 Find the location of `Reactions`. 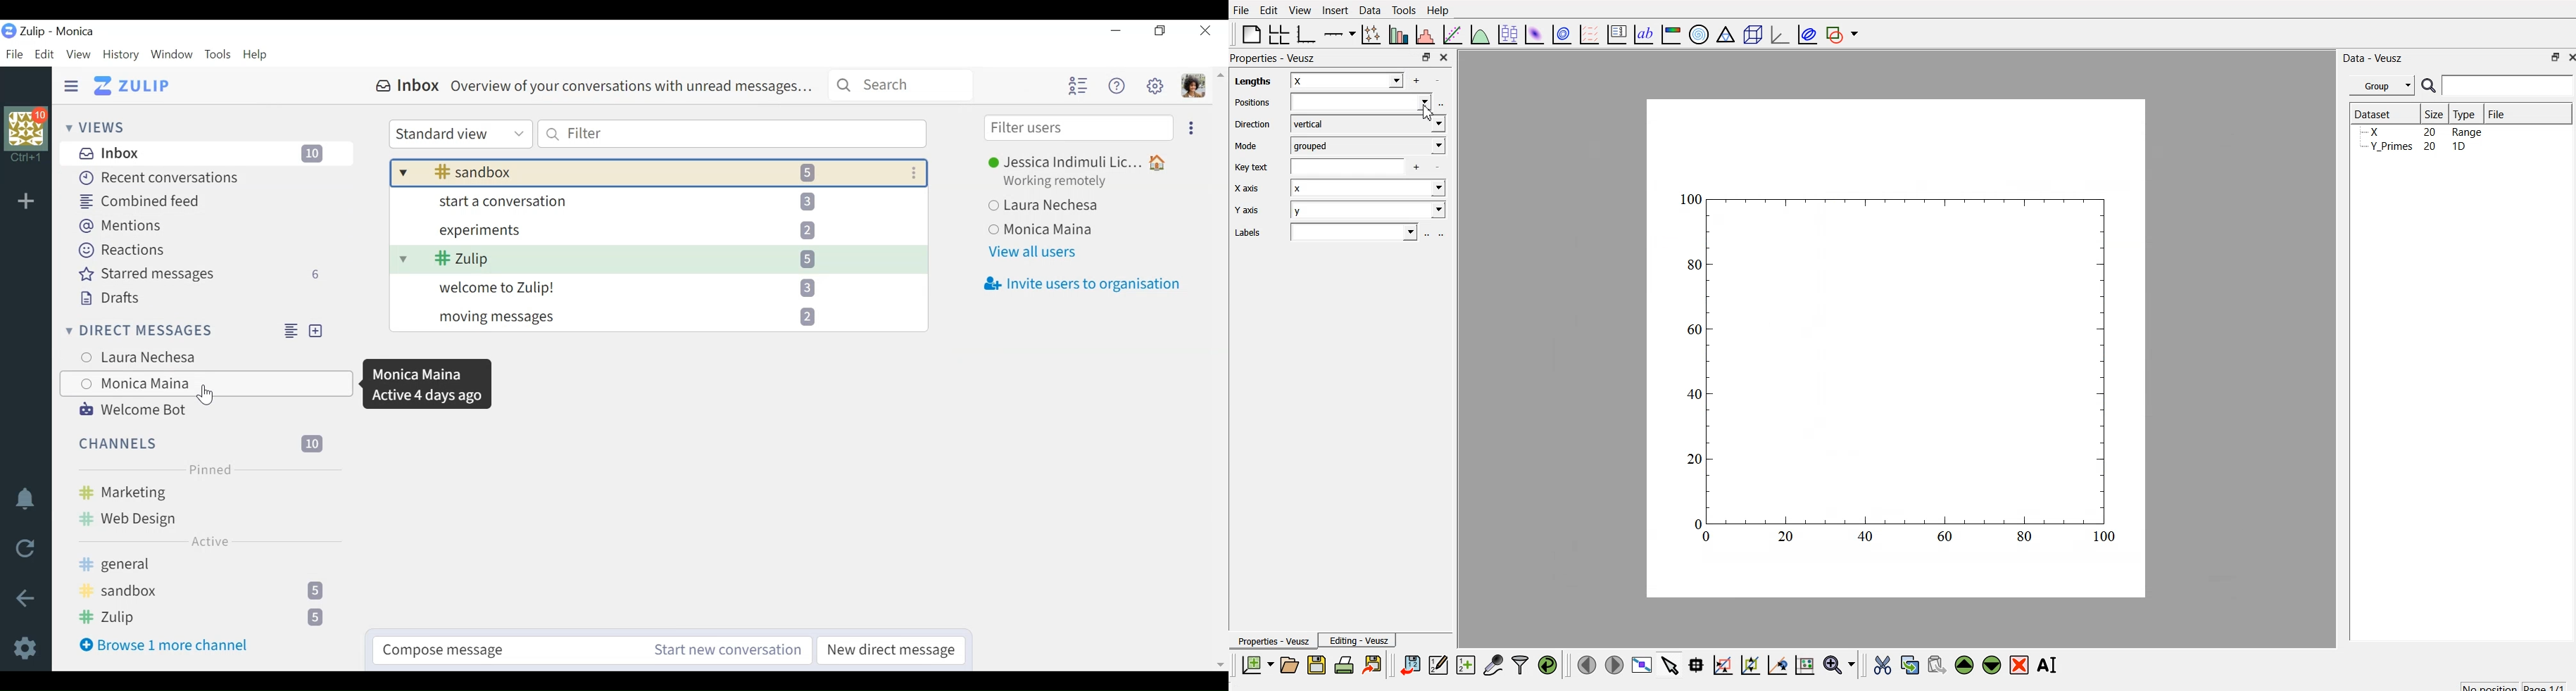

Reactions is located at coordinates (121, 250).